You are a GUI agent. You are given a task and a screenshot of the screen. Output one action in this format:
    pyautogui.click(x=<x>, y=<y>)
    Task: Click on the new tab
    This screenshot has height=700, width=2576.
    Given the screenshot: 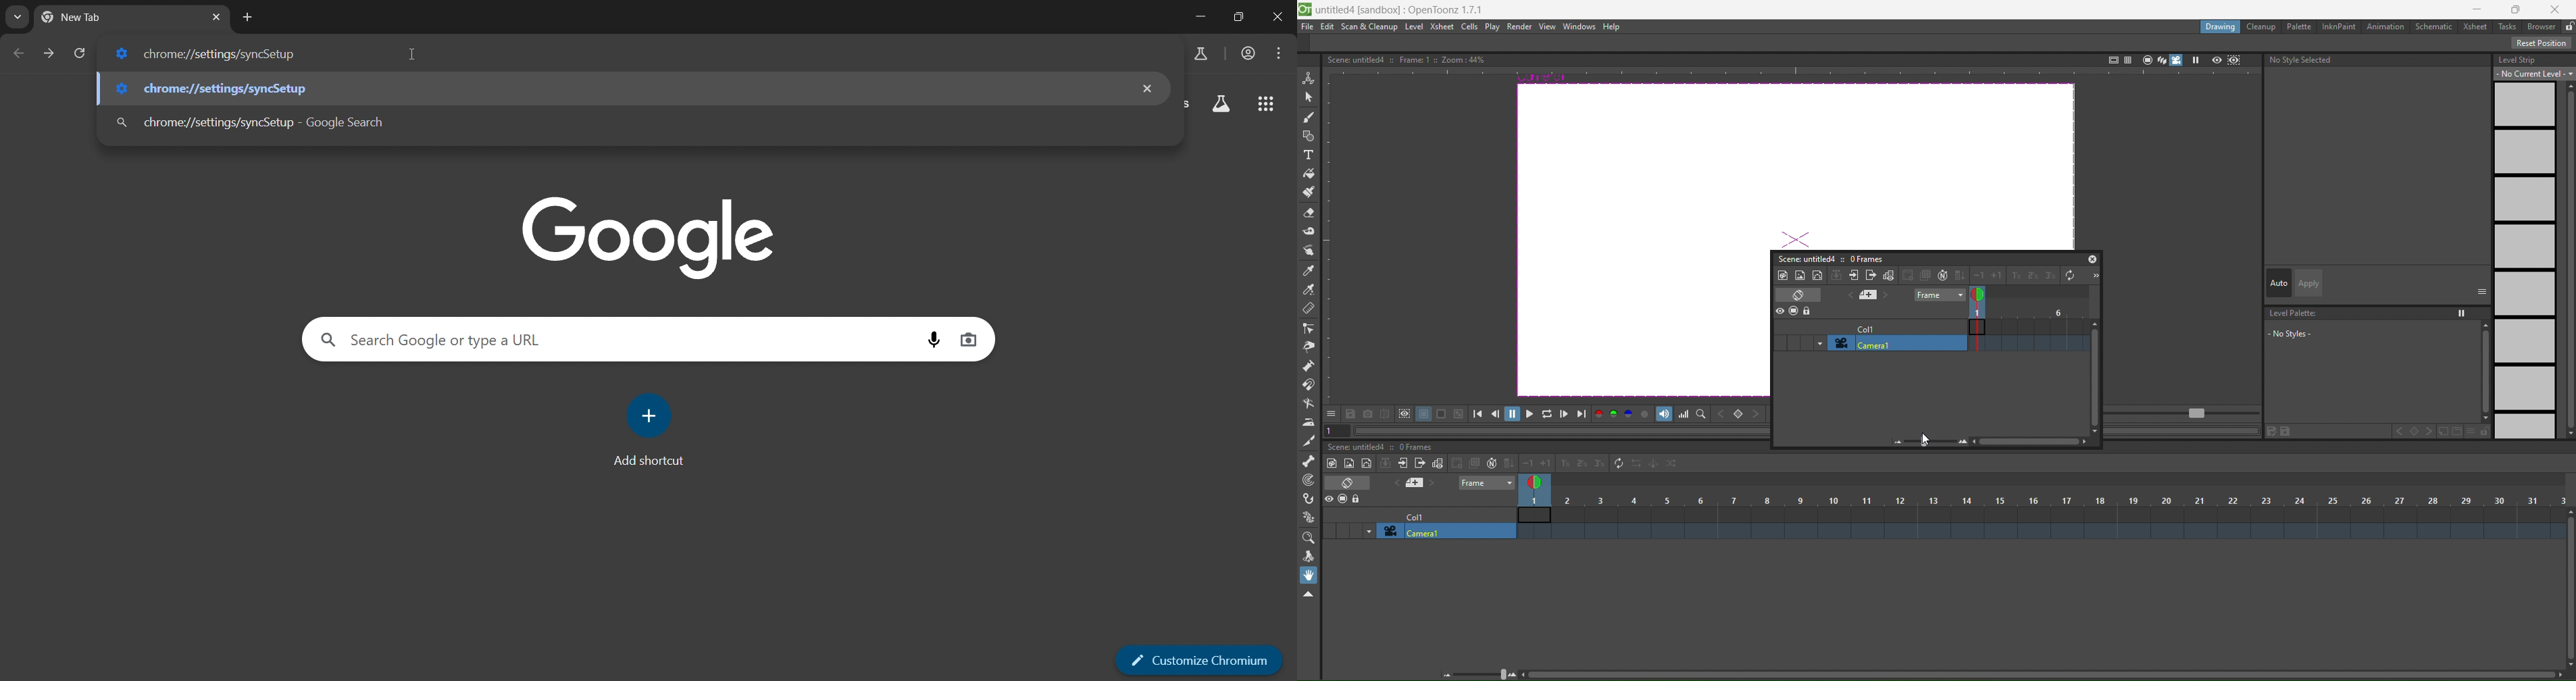 What is the action you would take?
    pyautogui.click(x=251, y=18)
    